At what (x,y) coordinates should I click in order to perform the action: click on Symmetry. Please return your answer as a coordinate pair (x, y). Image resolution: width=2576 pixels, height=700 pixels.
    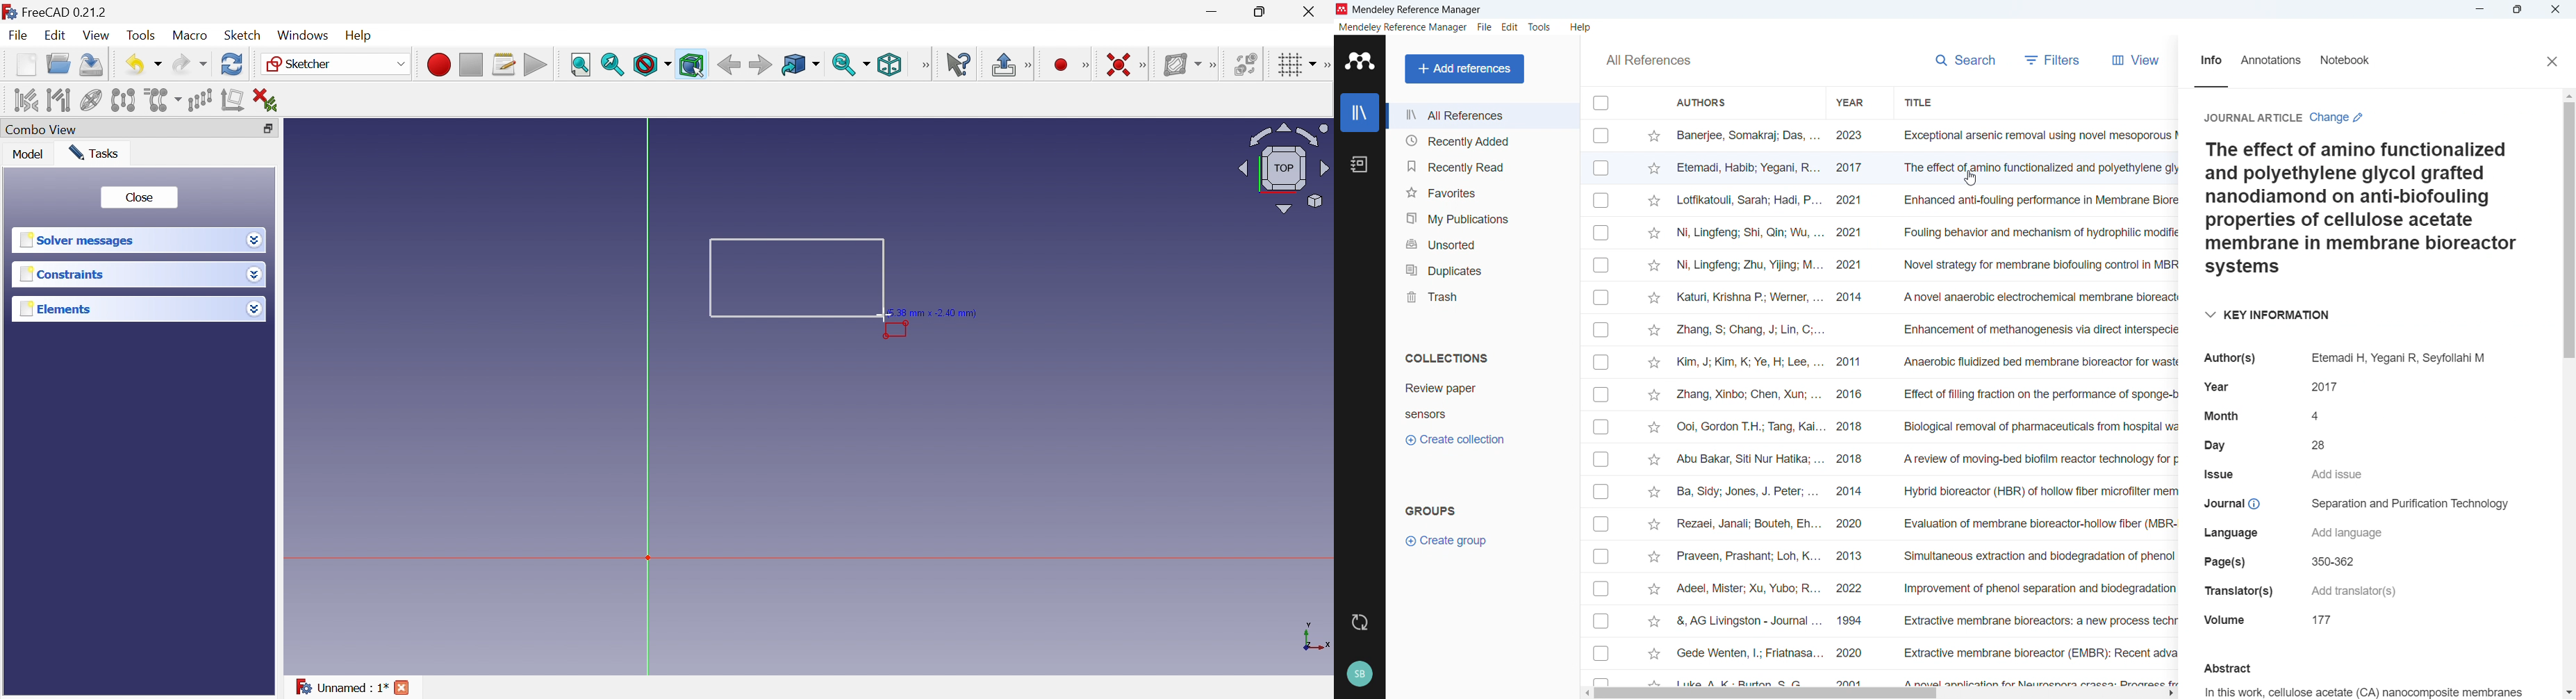
    Looking at the image, I should click on (124, 101).